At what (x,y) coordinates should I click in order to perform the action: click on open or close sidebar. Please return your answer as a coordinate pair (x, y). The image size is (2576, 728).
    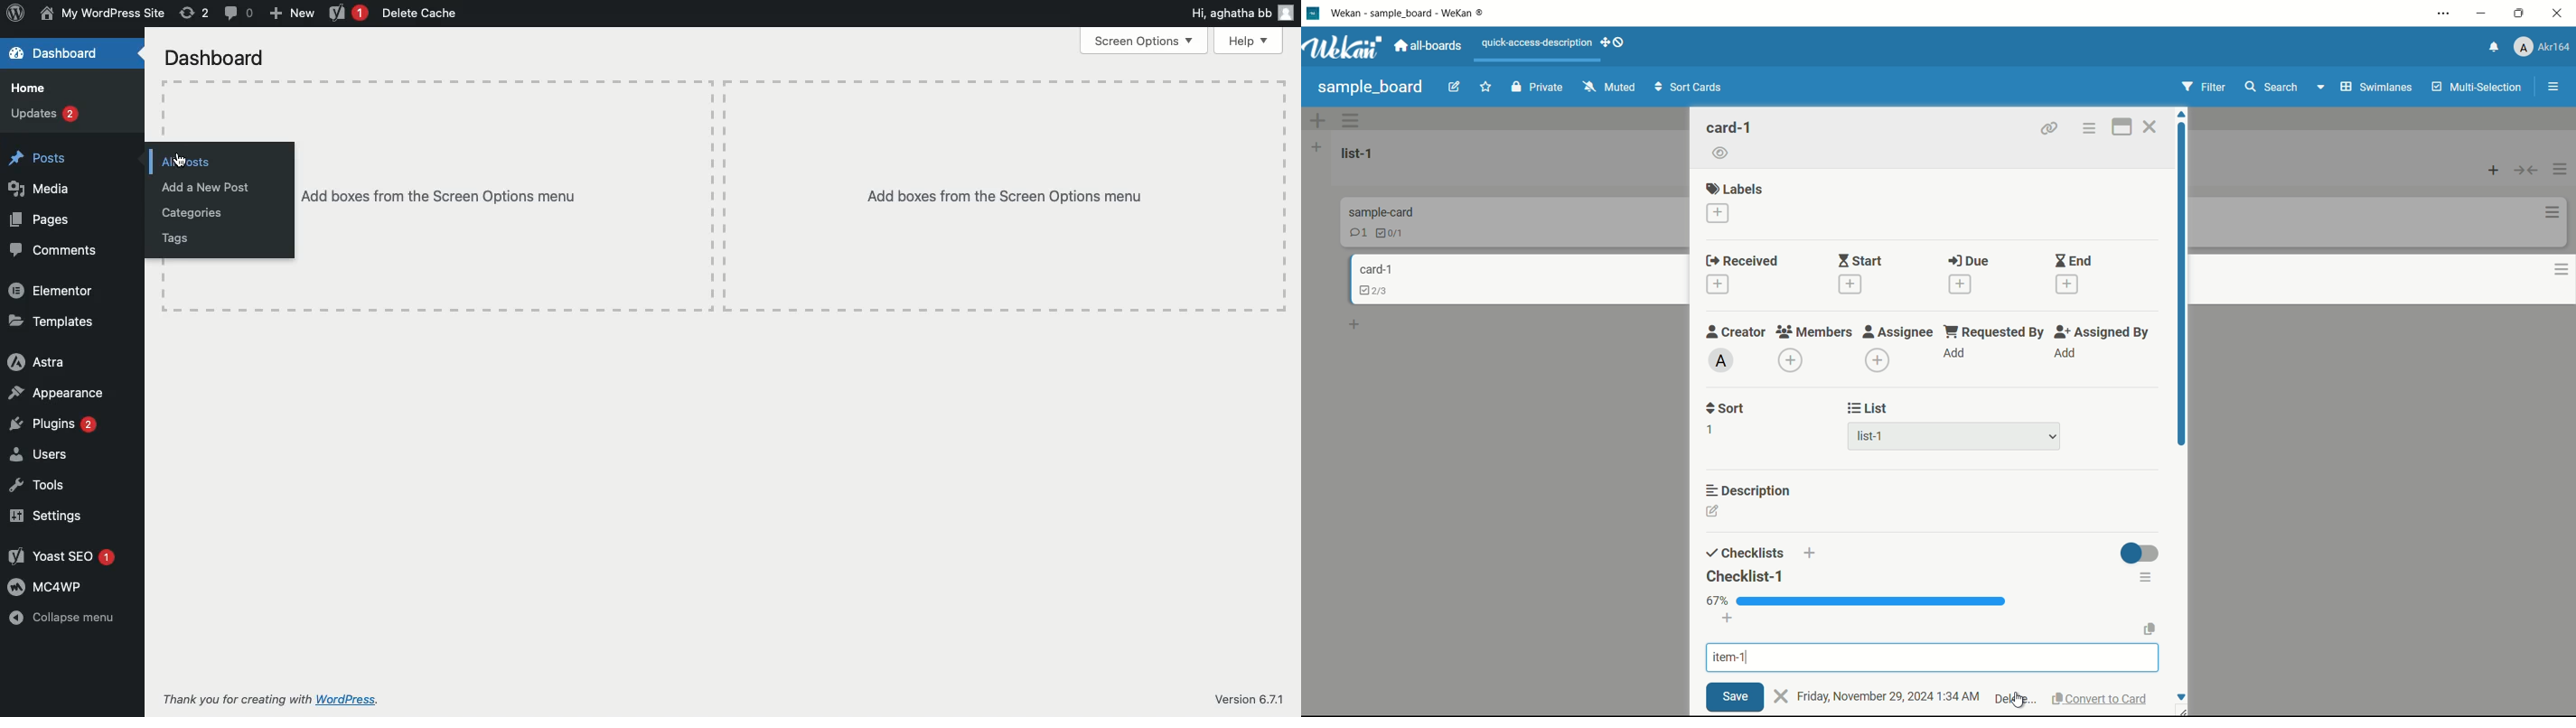
    Looking at the image, I should click on (2551, 86).